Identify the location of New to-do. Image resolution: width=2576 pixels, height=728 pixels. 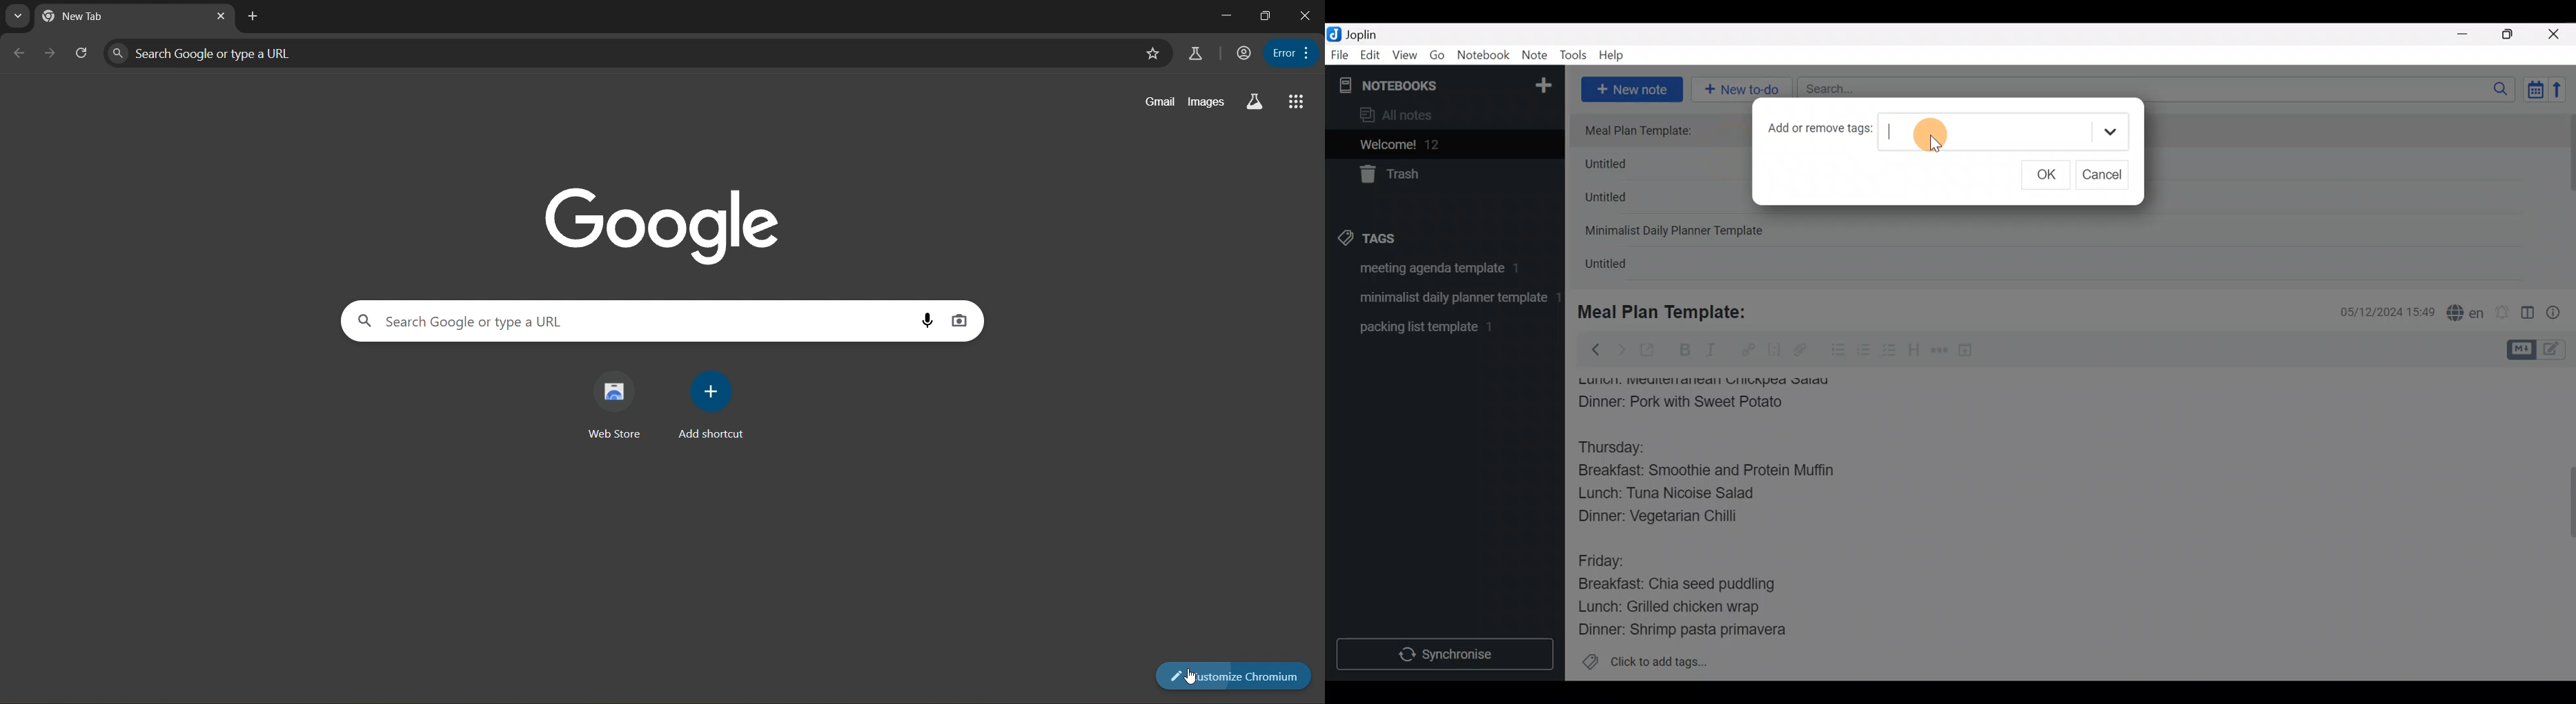
(1744, 87).